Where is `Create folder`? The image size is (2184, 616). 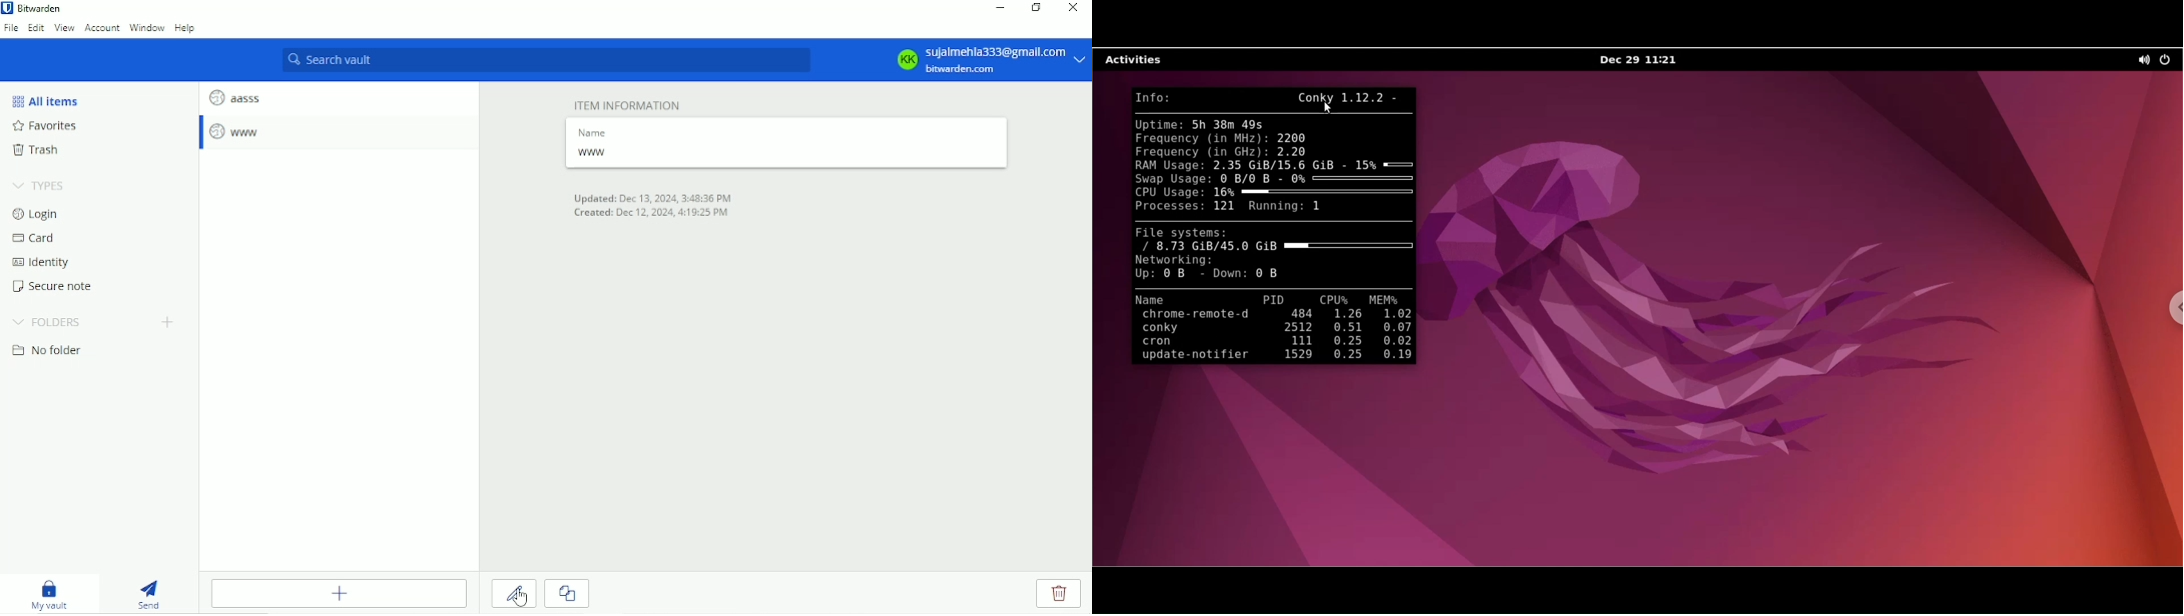
Create folder is located at coordinates (170, 322).